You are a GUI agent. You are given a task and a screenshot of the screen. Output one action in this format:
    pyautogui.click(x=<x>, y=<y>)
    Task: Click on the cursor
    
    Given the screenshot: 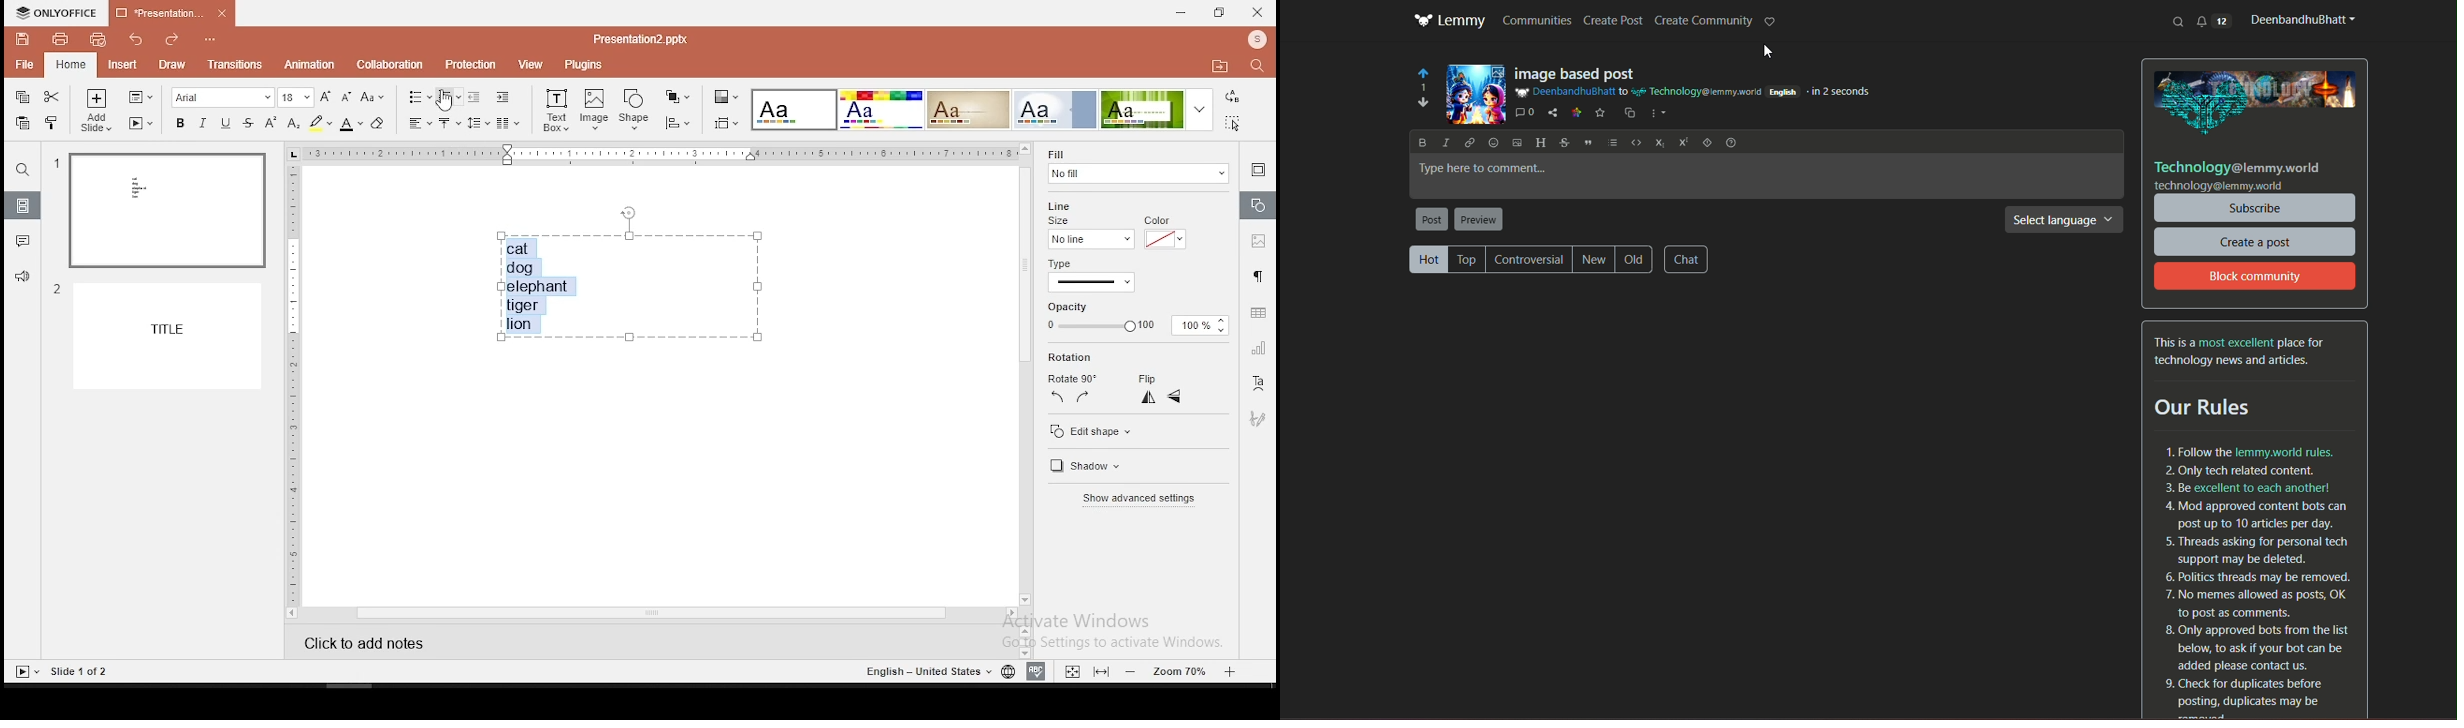 What is the action you would take?
    pyautogui.click(x=1761, y=52)
    